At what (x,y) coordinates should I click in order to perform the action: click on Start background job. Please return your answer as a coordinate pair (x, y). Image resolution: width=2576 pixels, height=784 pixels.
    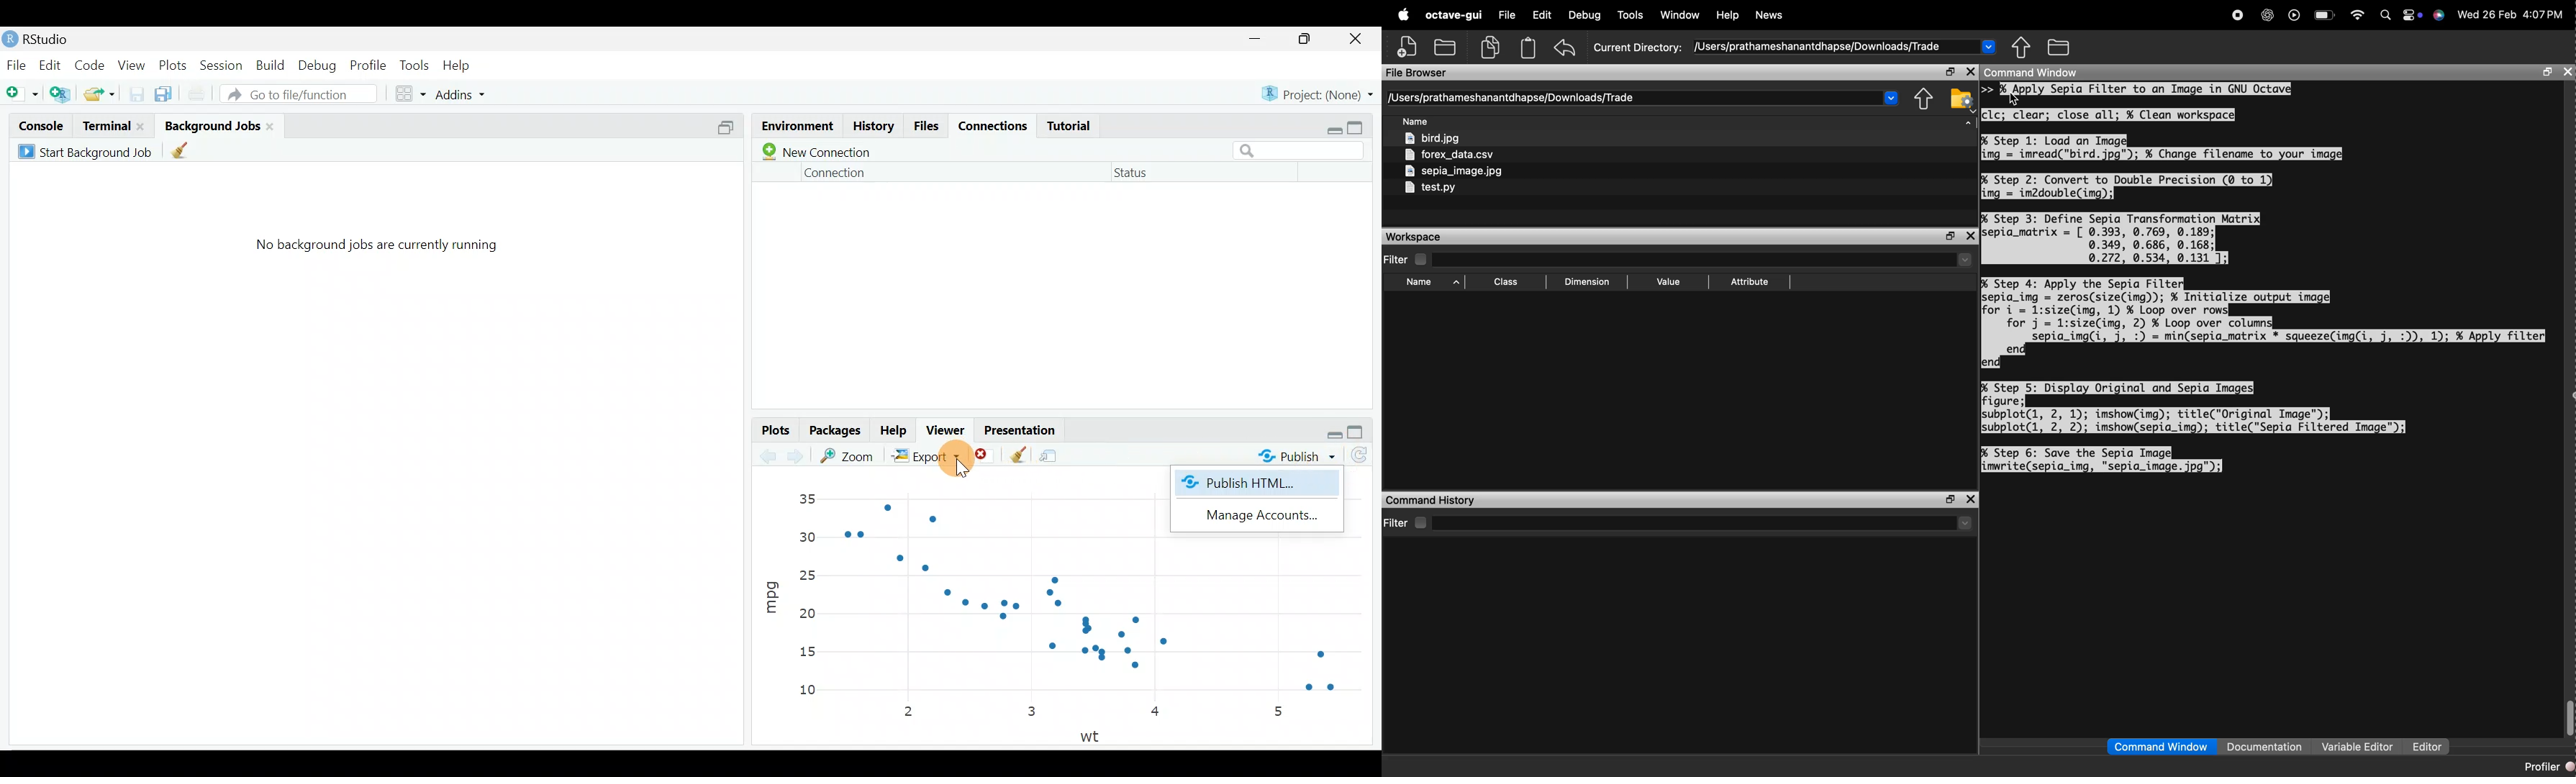
    Looking at the image, I should click on (88, 150).